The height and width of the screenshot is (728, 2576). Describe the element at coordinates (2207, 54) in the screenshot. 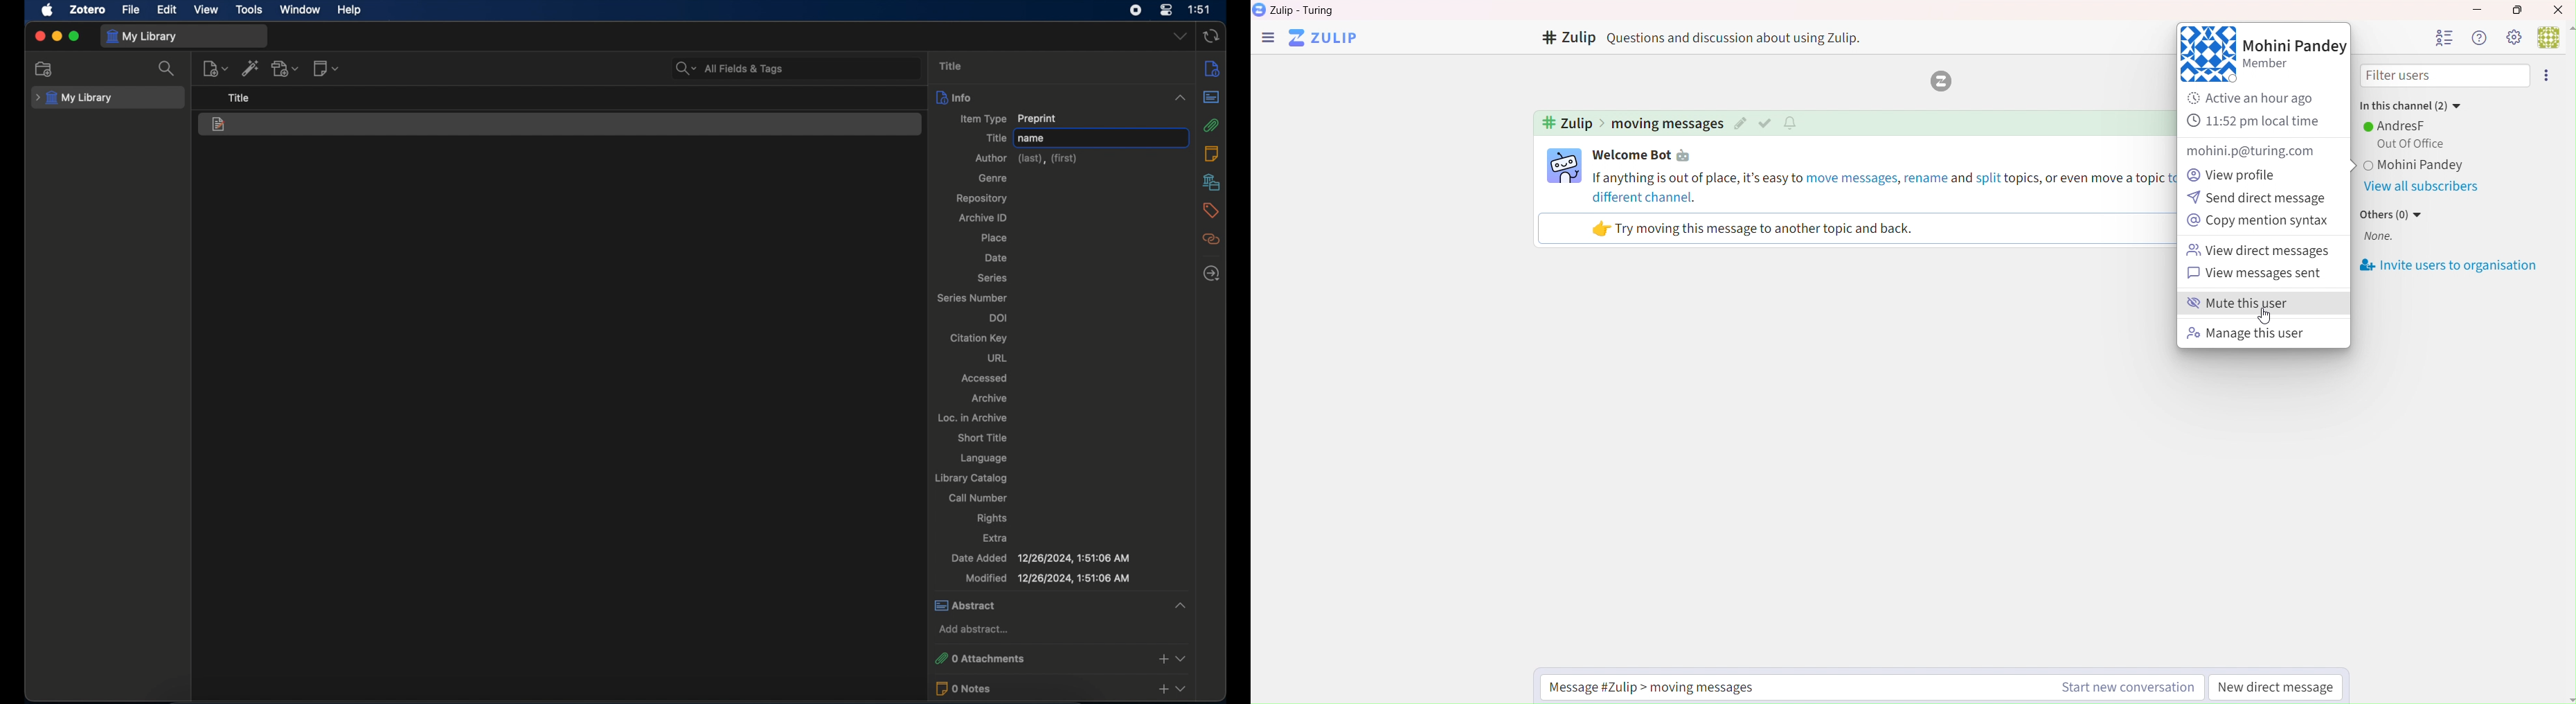

I see `user profile` at that location.